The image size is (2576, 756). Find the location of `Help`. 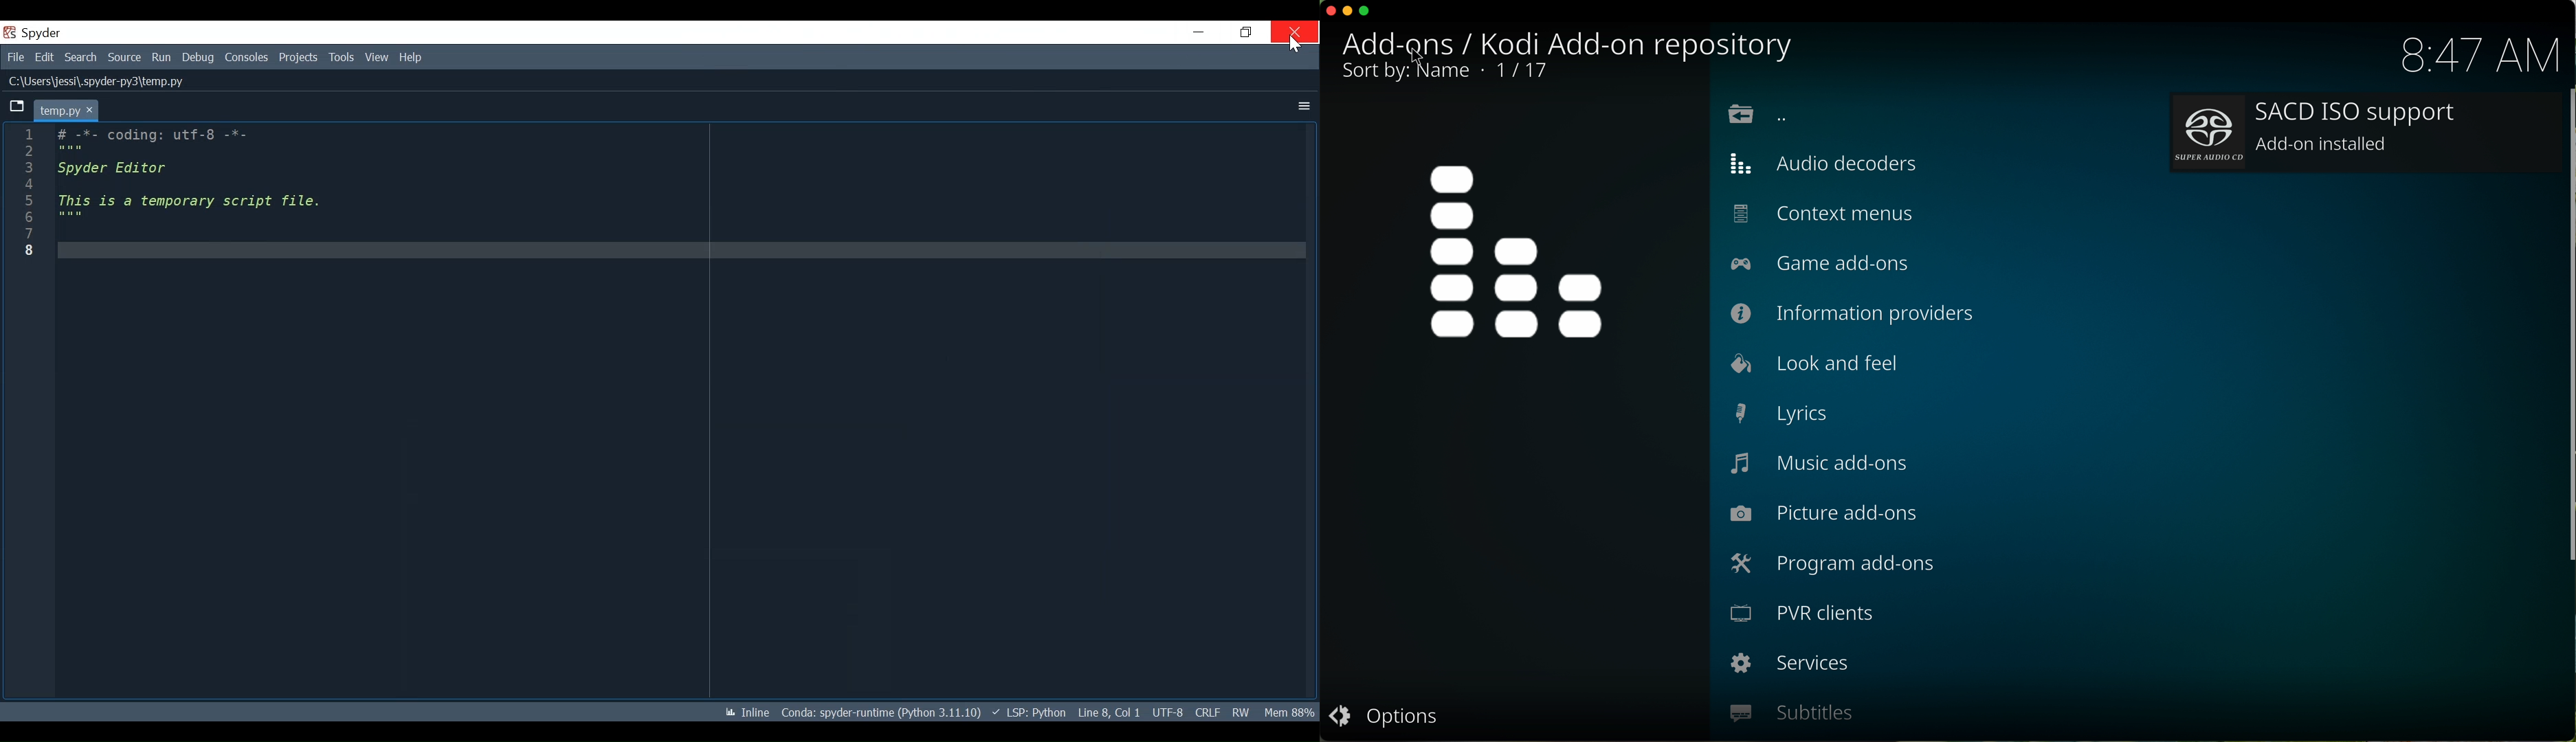

Help is located at coordinates (412, 58).